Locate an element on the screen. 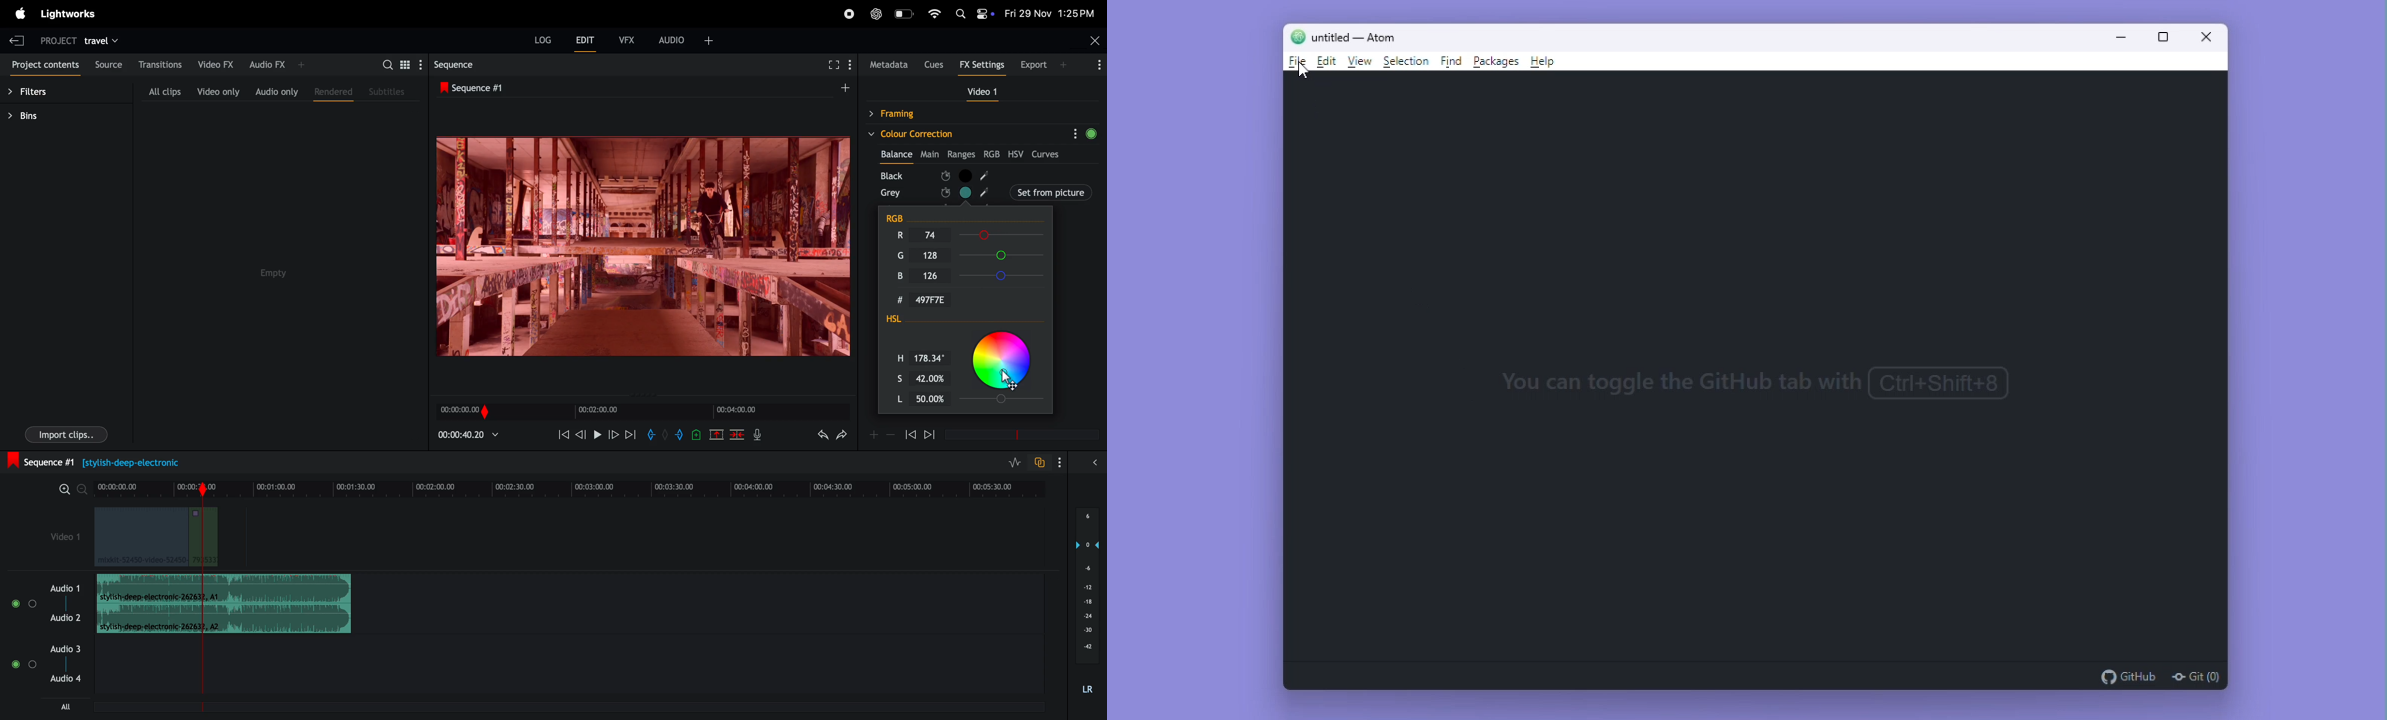 The width and height of the screenshot is (2408, 728). B is located at coordinates (901, 277).